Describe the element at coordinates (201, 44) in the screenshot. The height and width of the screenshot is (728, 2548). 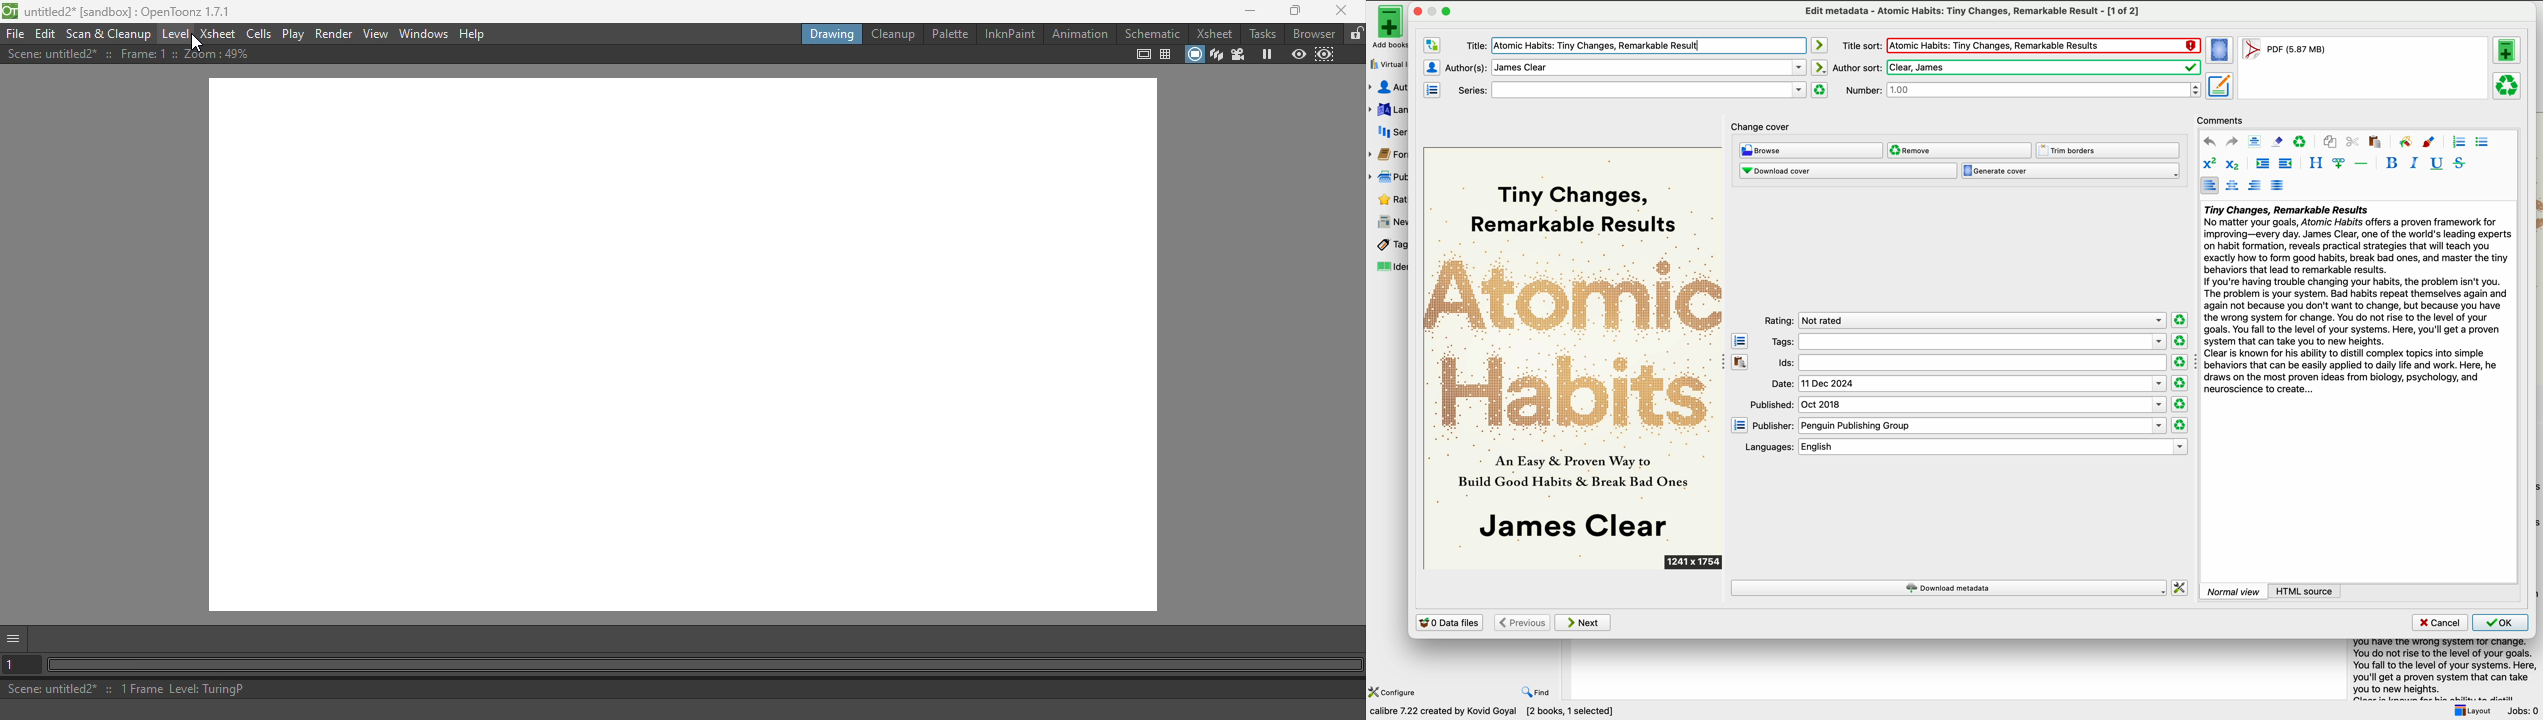
I see `cursor` at that location.